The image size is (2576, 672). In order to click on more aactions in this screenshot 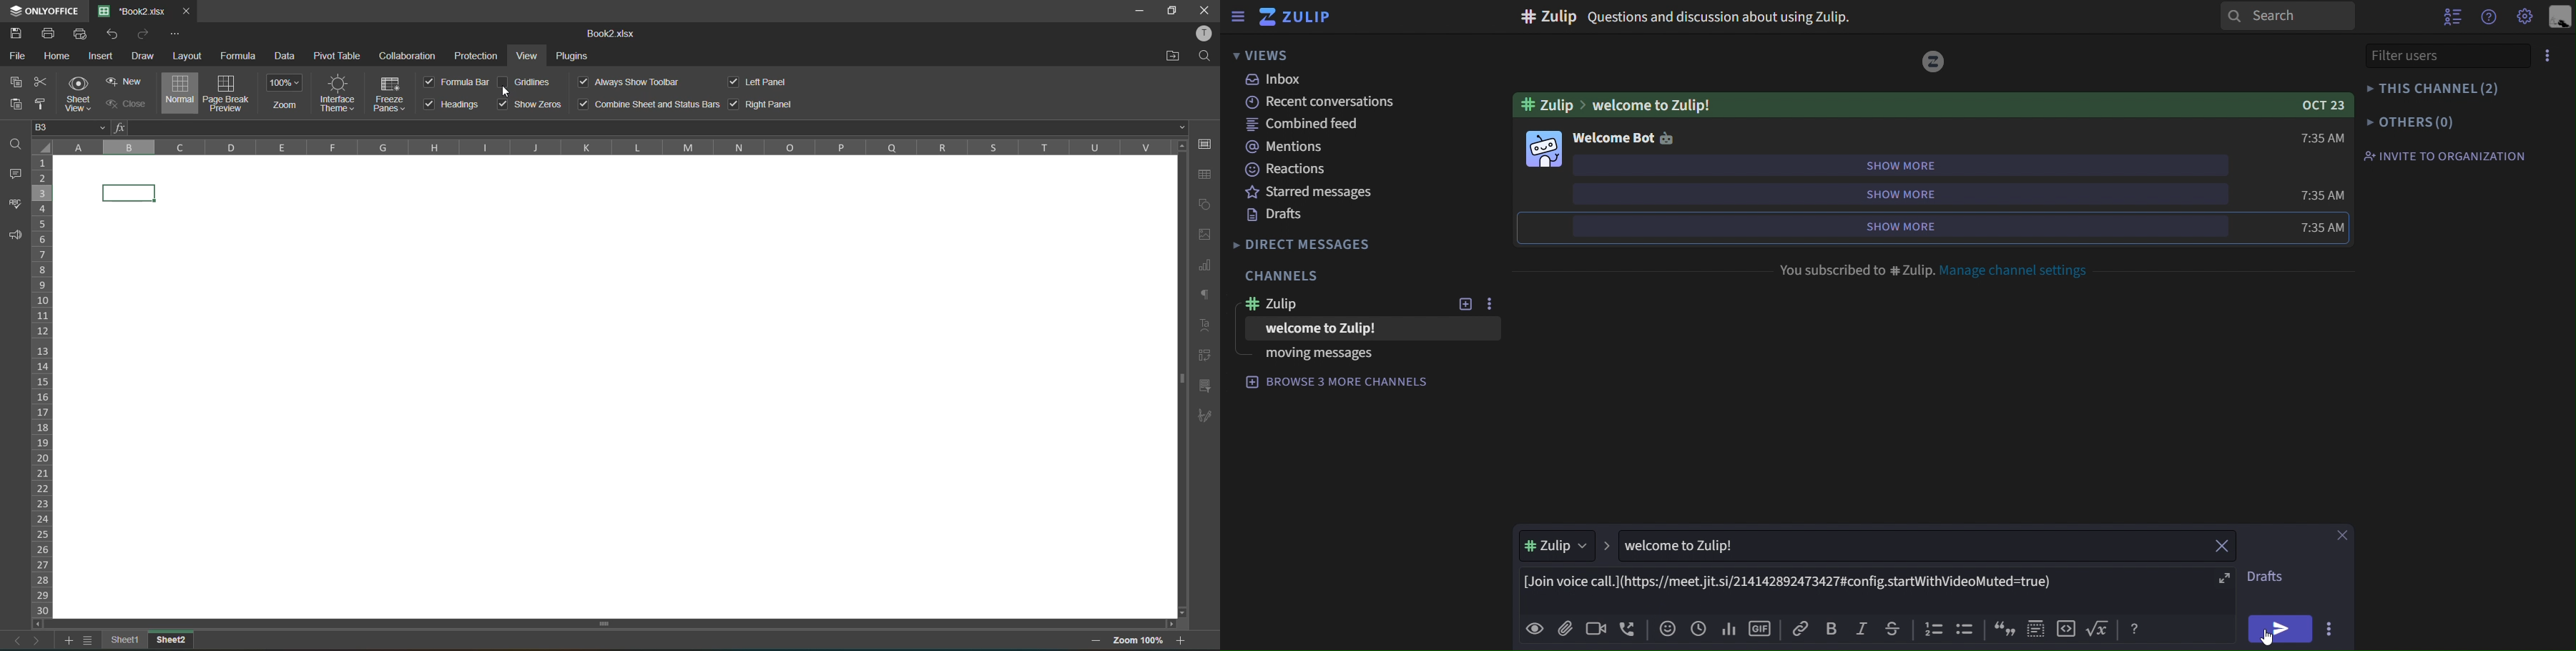, I will do `click(2325, 627)`.